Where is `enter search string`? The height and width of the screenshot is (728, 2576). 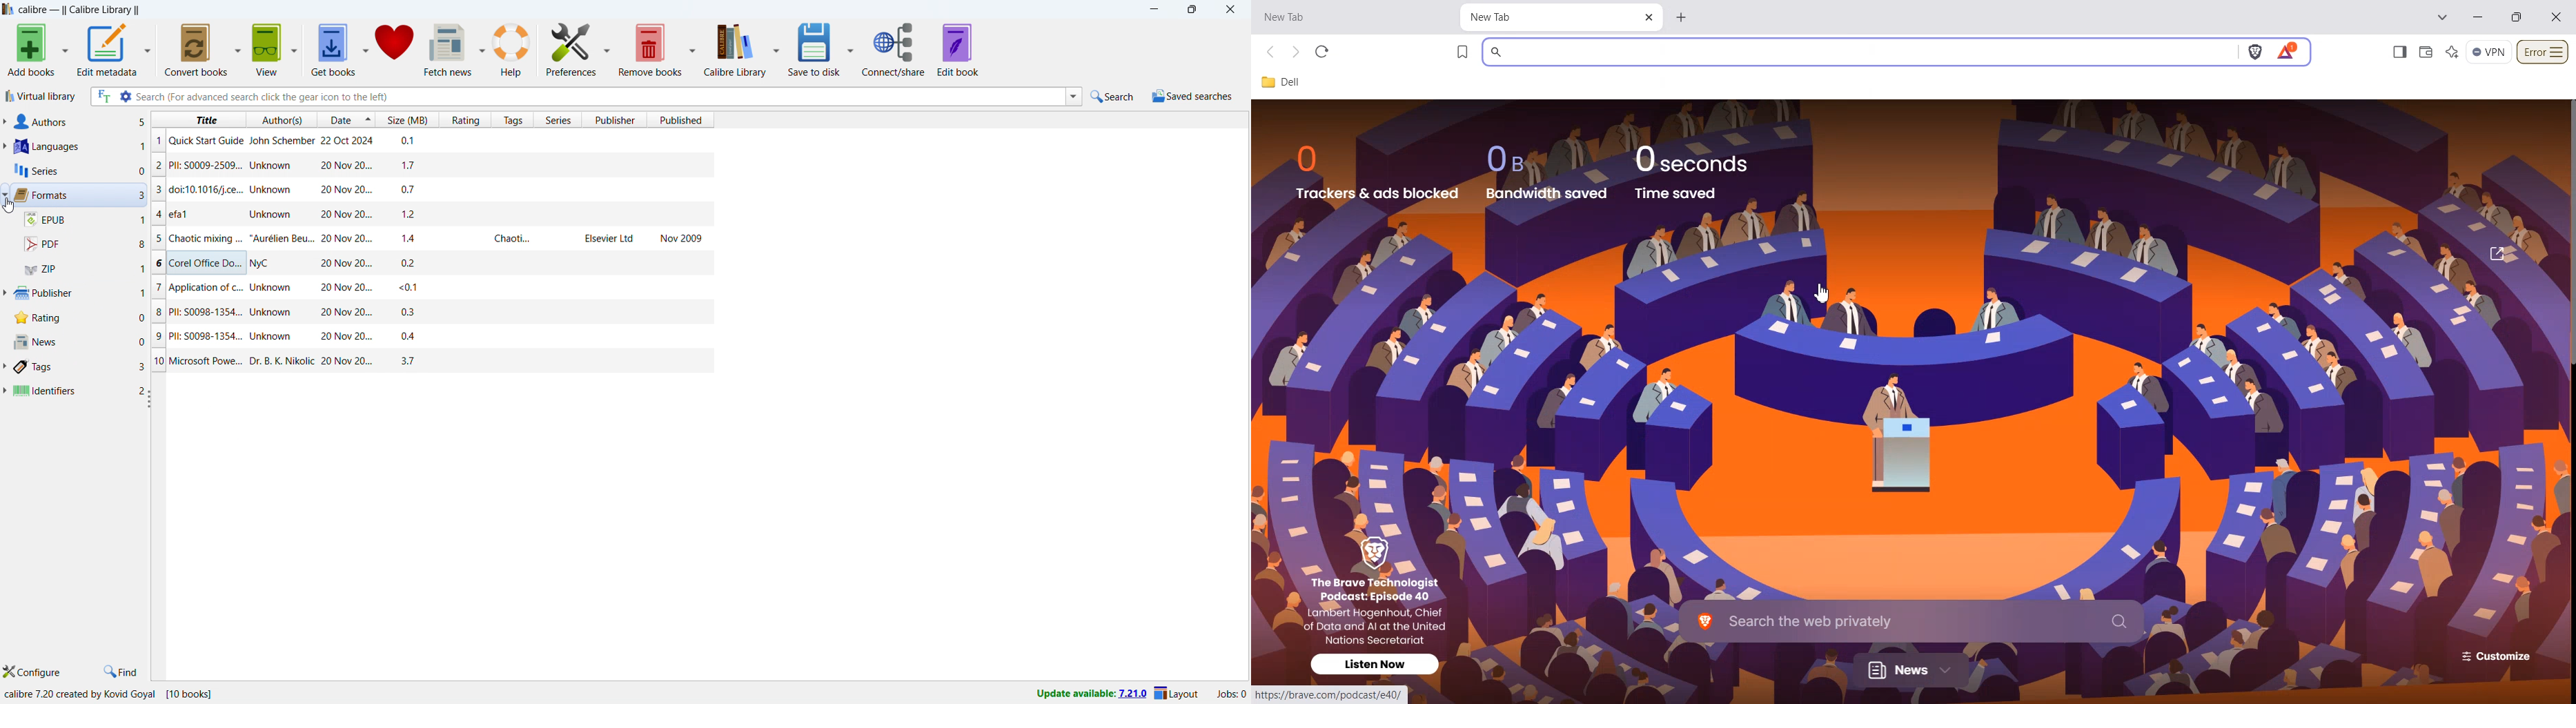 enter search string is located at coordinates (600, 96).